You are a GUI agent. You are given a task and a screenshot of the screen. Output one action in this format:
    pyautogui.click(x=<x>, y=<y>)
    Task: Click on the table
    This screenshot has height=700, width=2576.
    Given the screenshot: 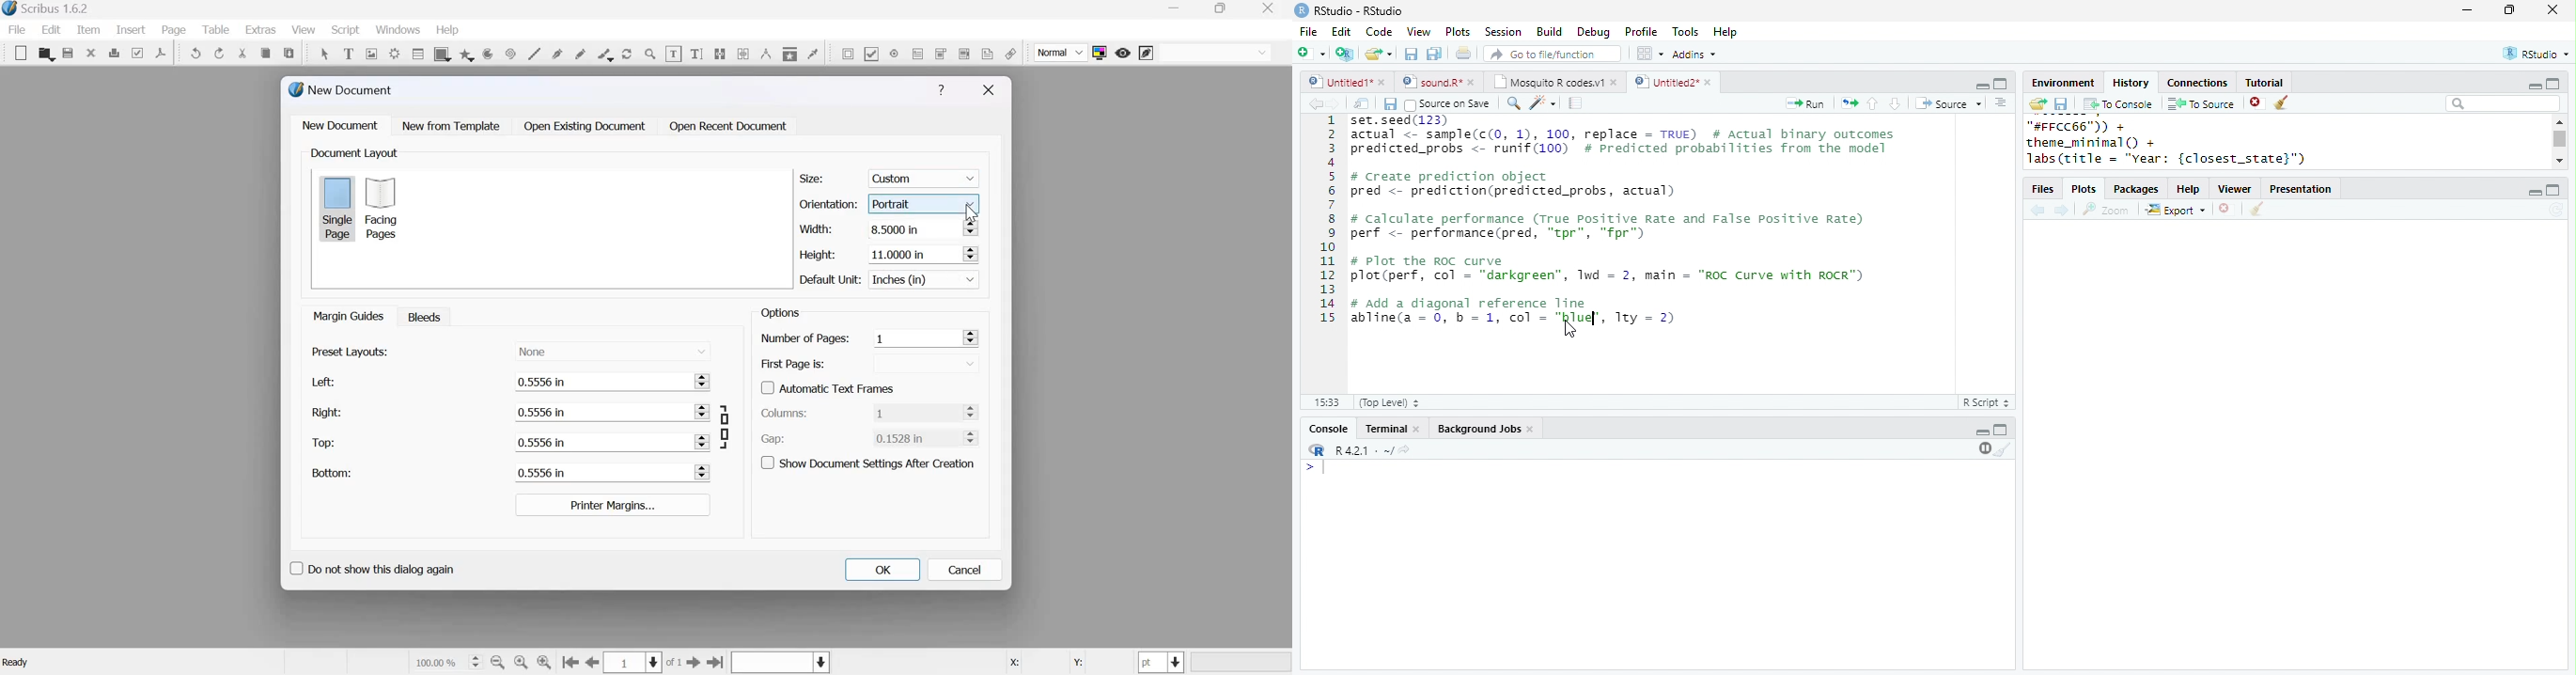 What is the action you would take?
    pyautogui.click(x=417, y=53)
    